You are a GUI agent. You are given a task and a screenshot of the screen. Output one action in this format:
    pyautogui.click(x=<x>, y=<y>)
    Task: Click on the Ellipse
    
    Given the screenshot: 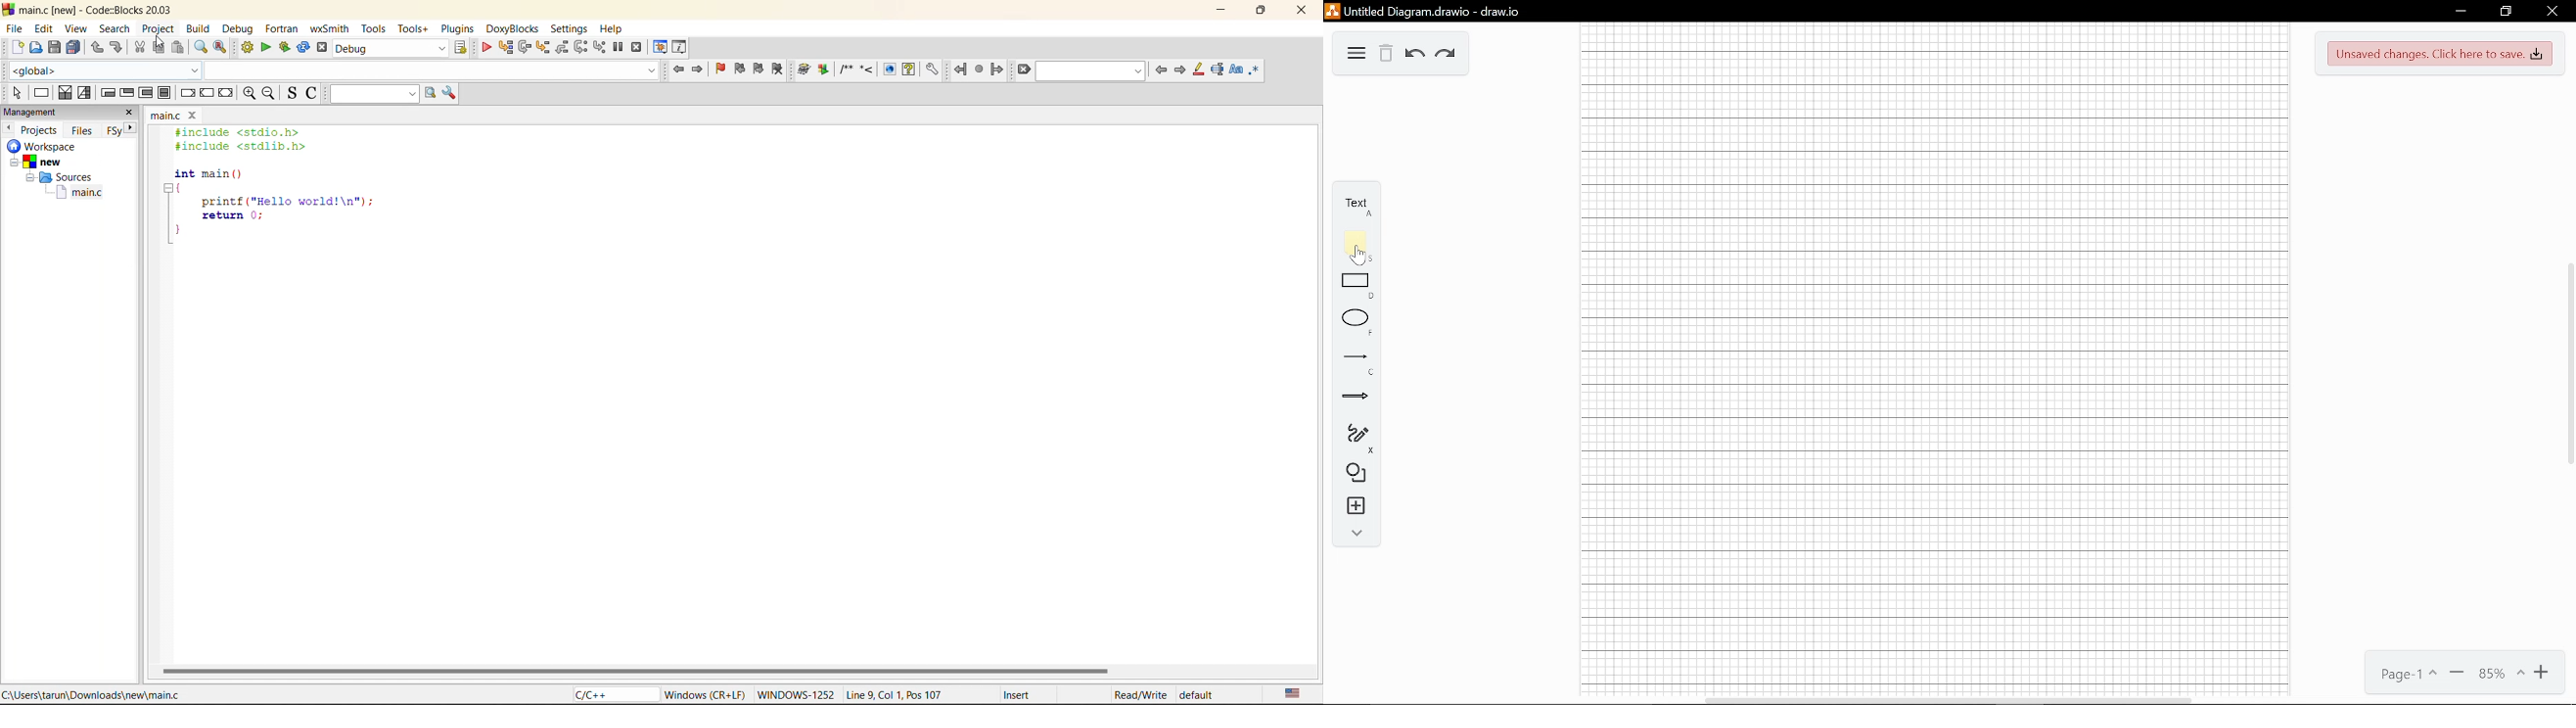 What is the action you would take?
    pyautogui.click(x=1356, y=319)
    